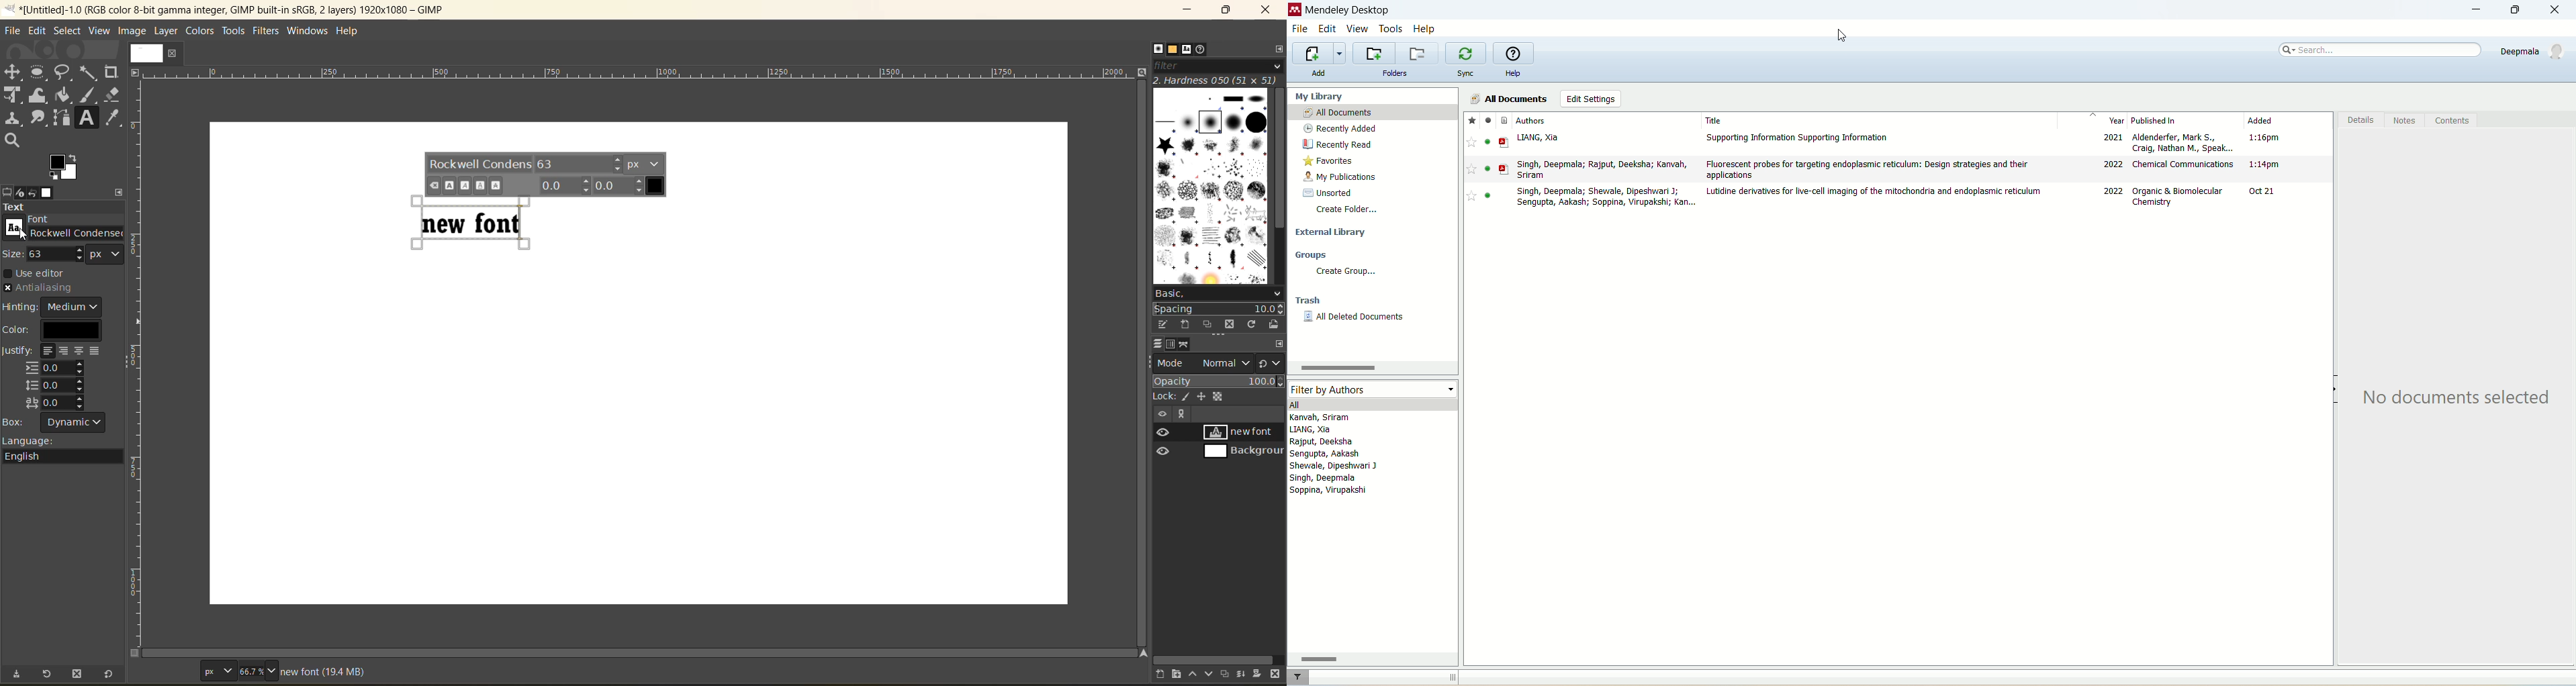  I want to click on save tool preset, so click(19, 675).